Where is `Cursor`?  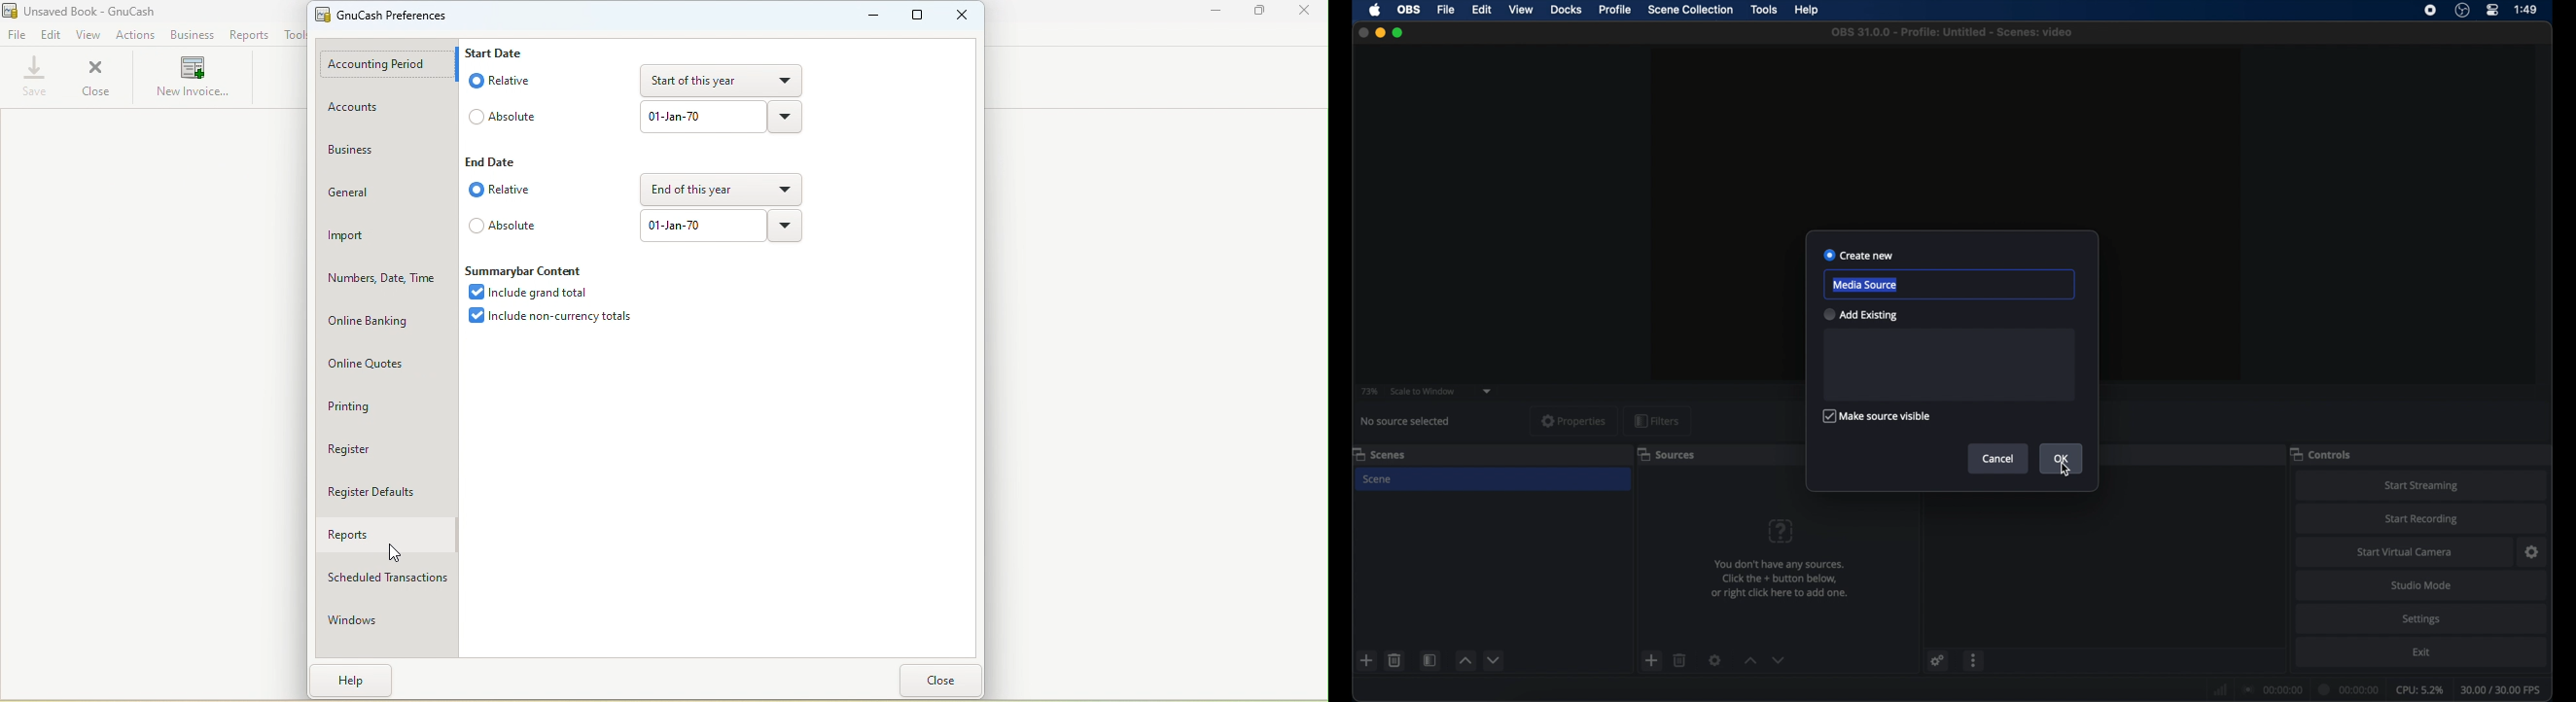
Cursor is located at coordinates (2064, 469).